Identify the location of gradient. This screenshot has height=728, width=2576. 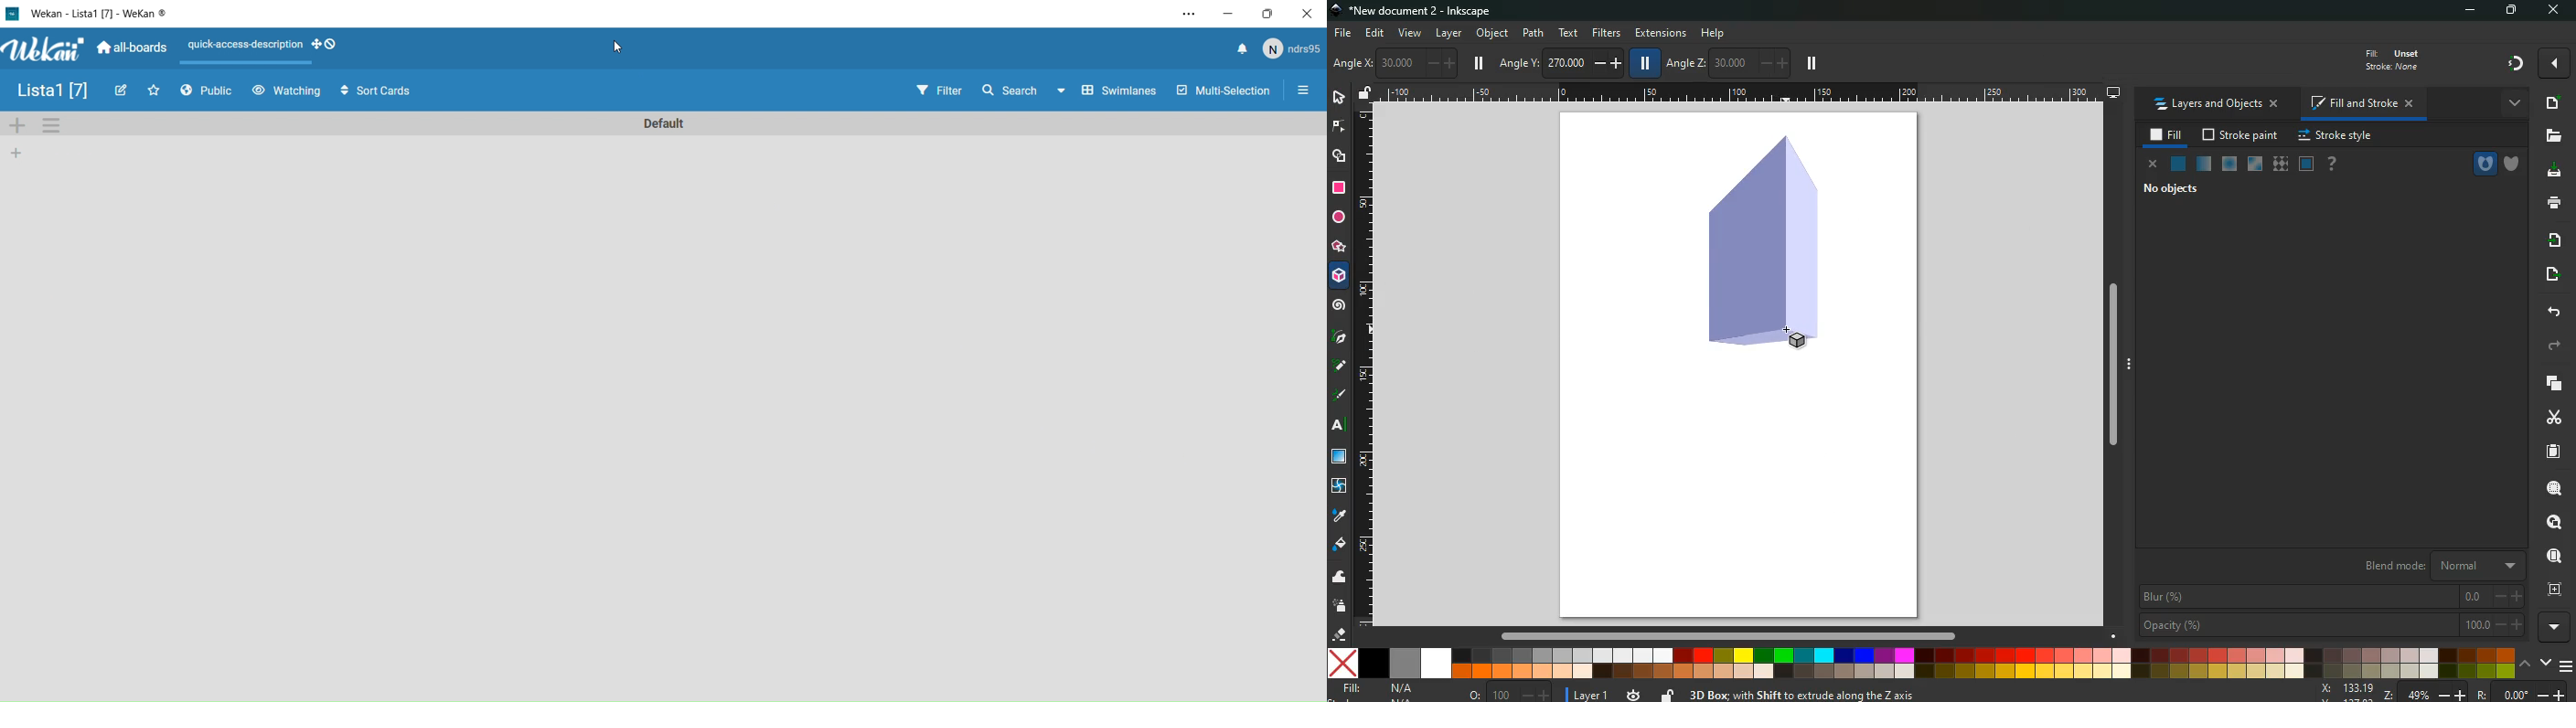
(2517, 62).